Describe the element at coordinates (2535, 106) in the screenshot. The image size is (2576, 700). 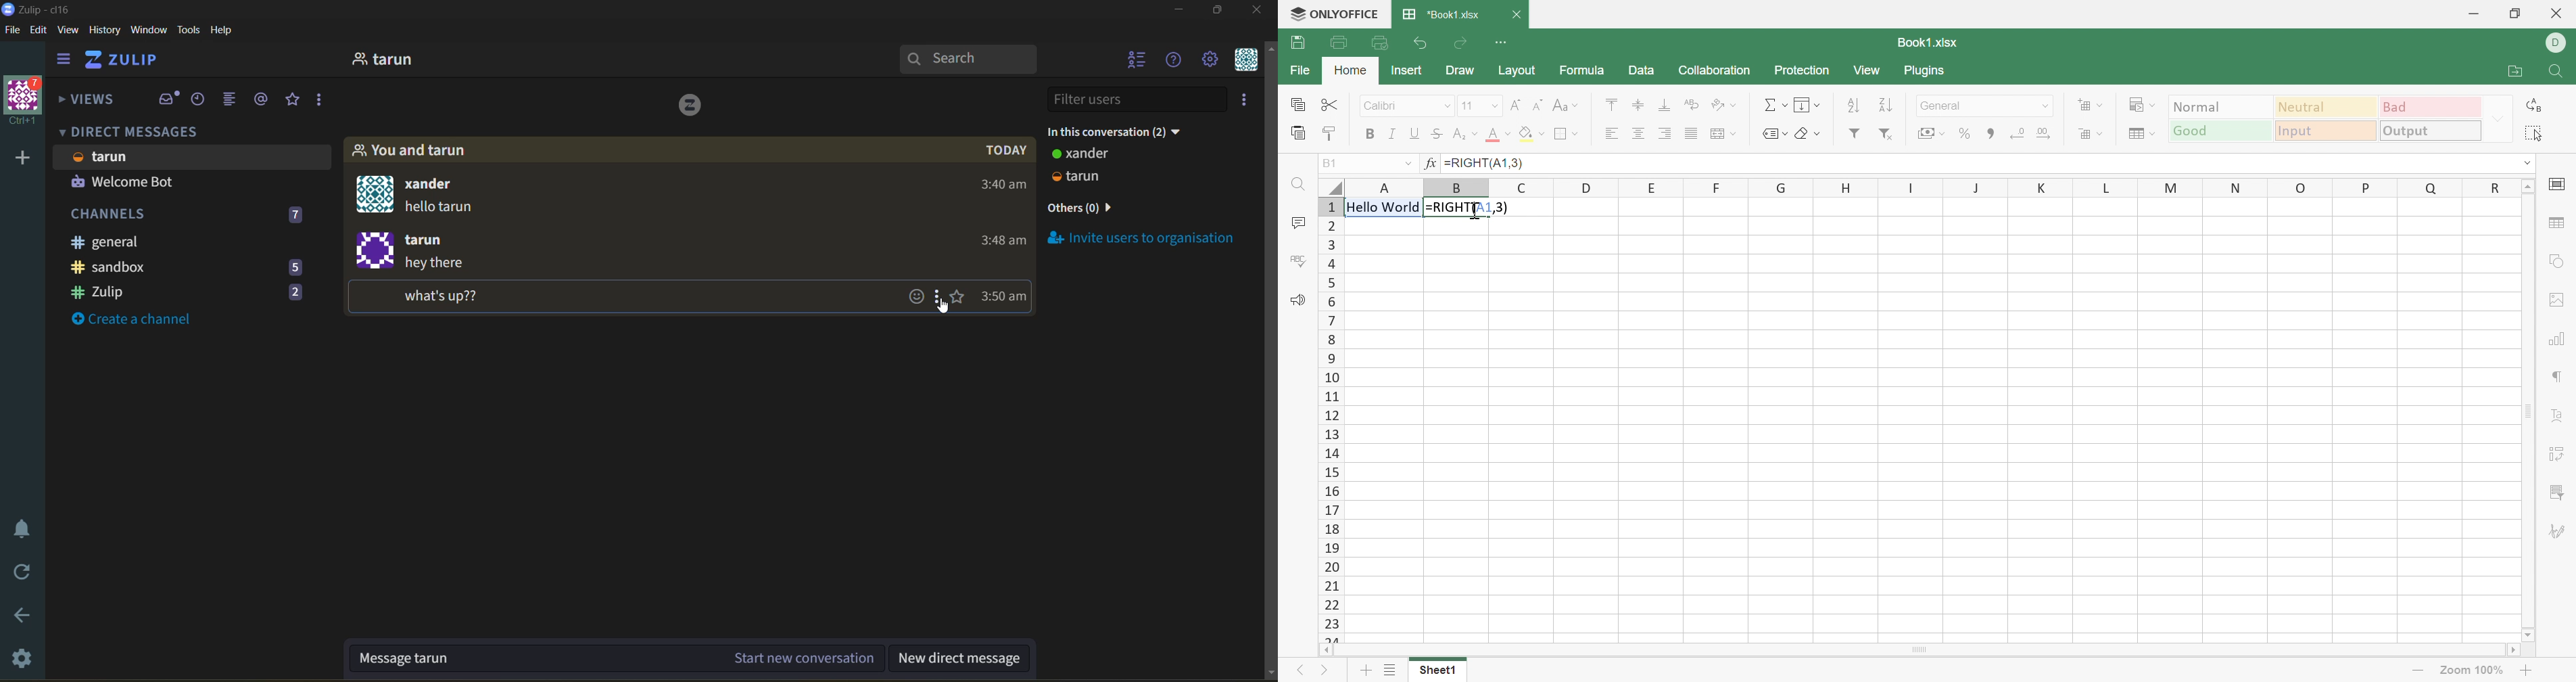
I see `Replace` at that location.